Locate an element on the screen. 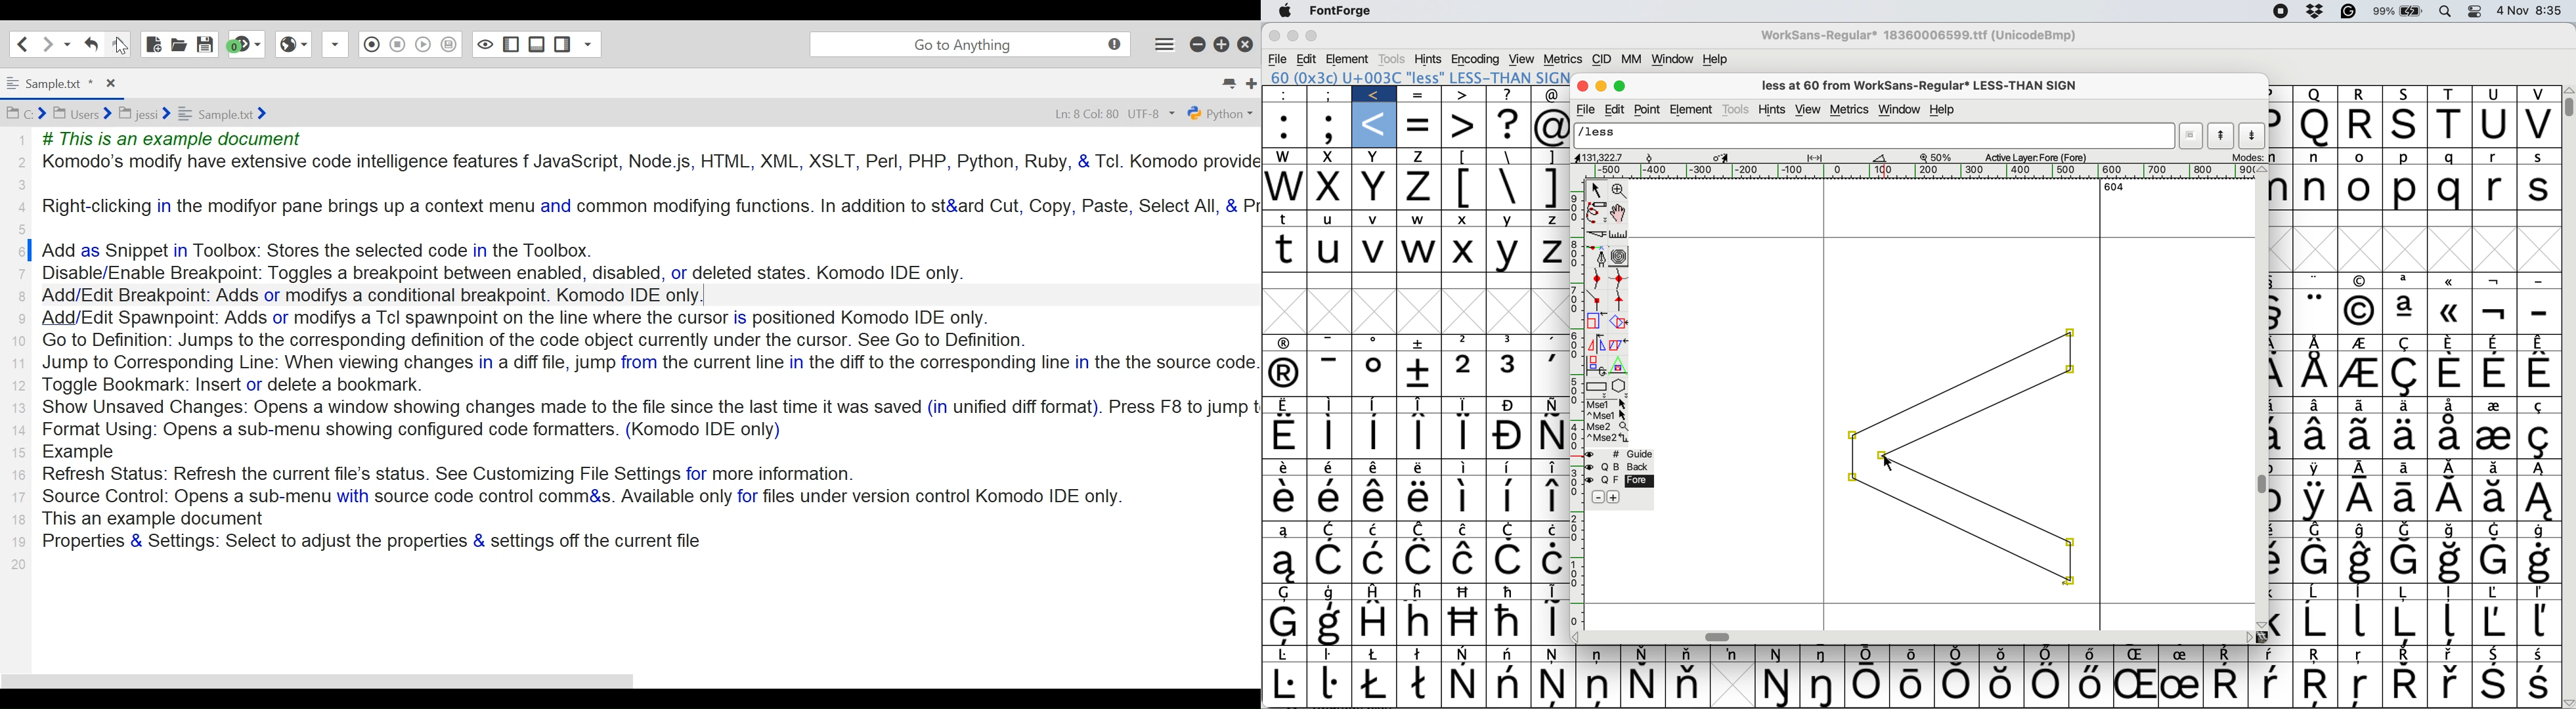 Image resolution: width=2576 pixels, height=728 pixels. Symbol is located at coordinates (1777, 686).